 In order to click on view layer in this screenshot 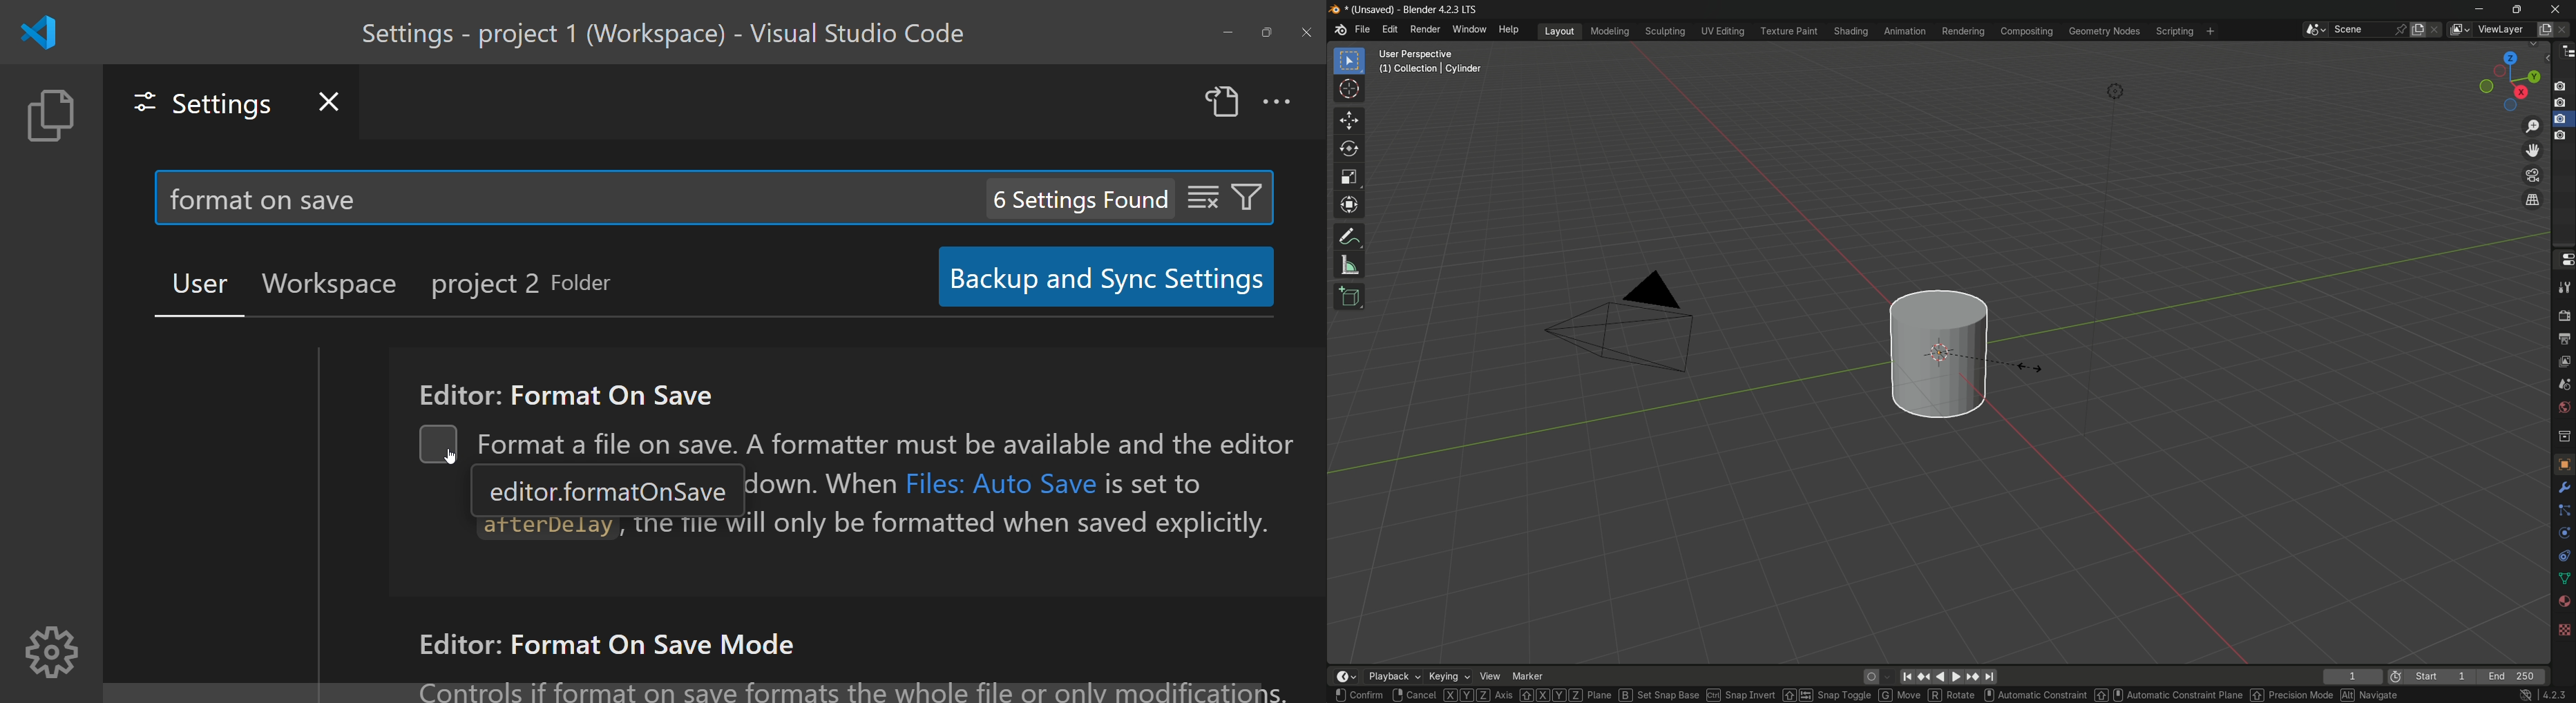, I will do `click(2564, 363)`.